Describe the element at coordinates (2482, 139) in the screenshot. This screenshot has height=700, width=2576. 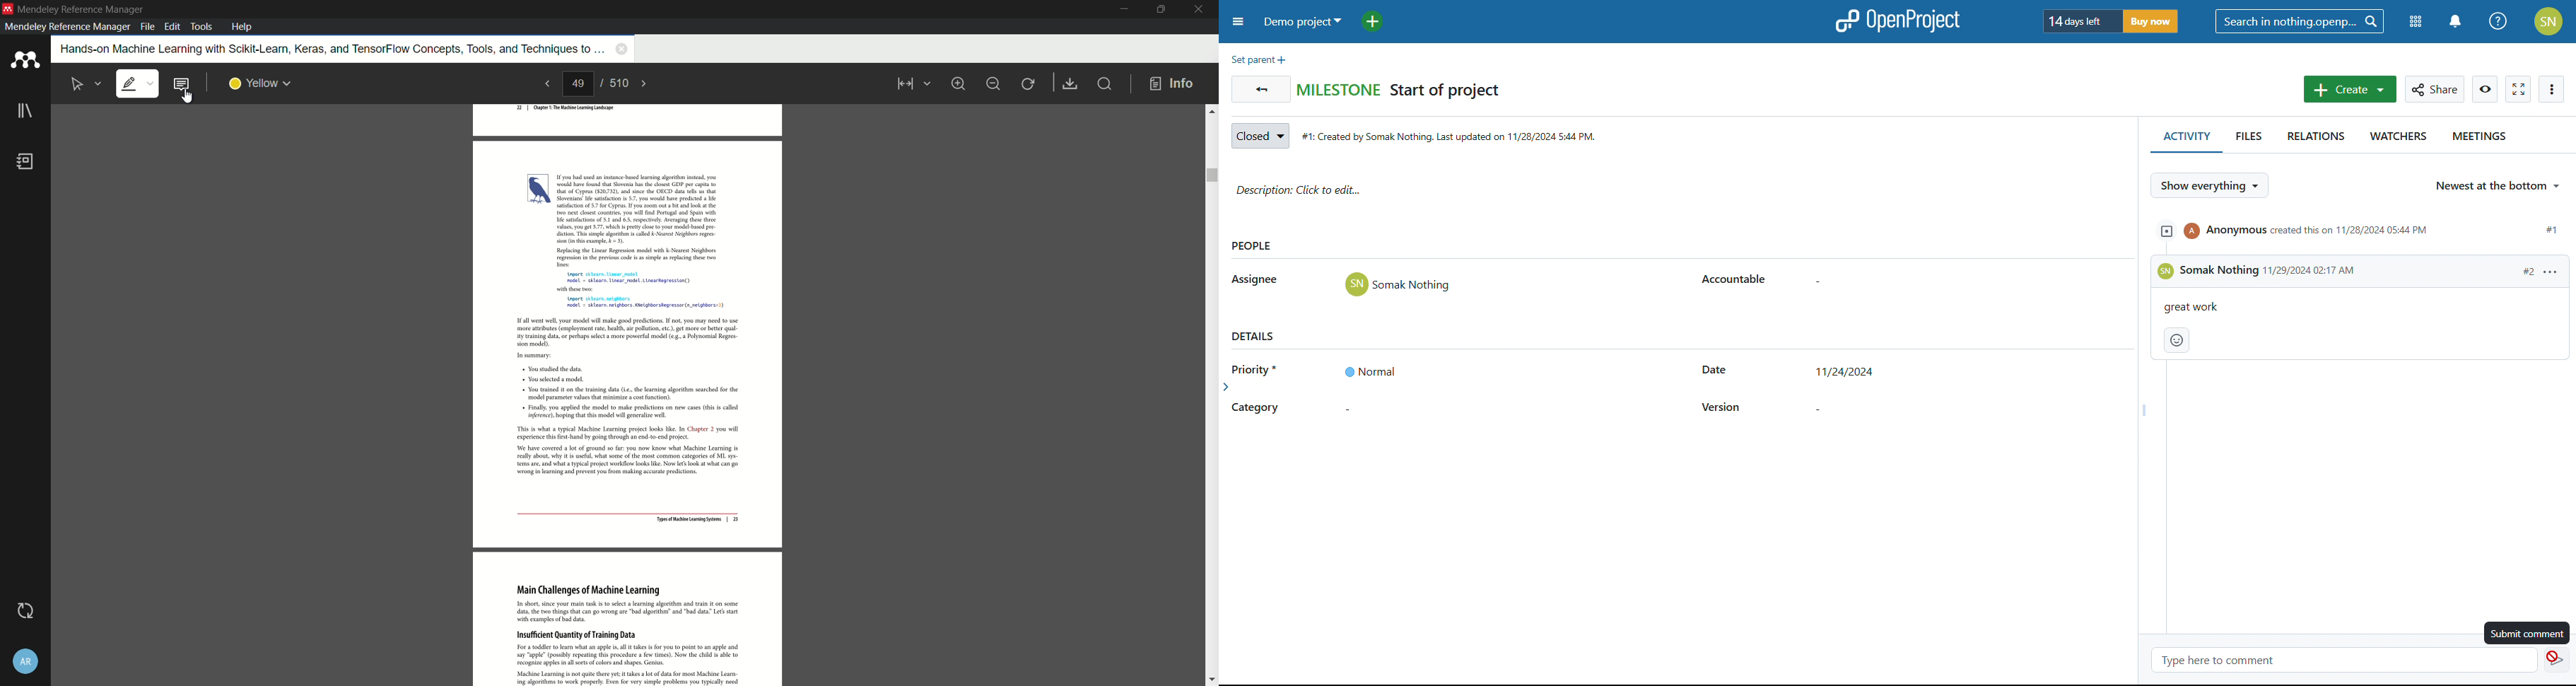
I see `meetings` at that location.